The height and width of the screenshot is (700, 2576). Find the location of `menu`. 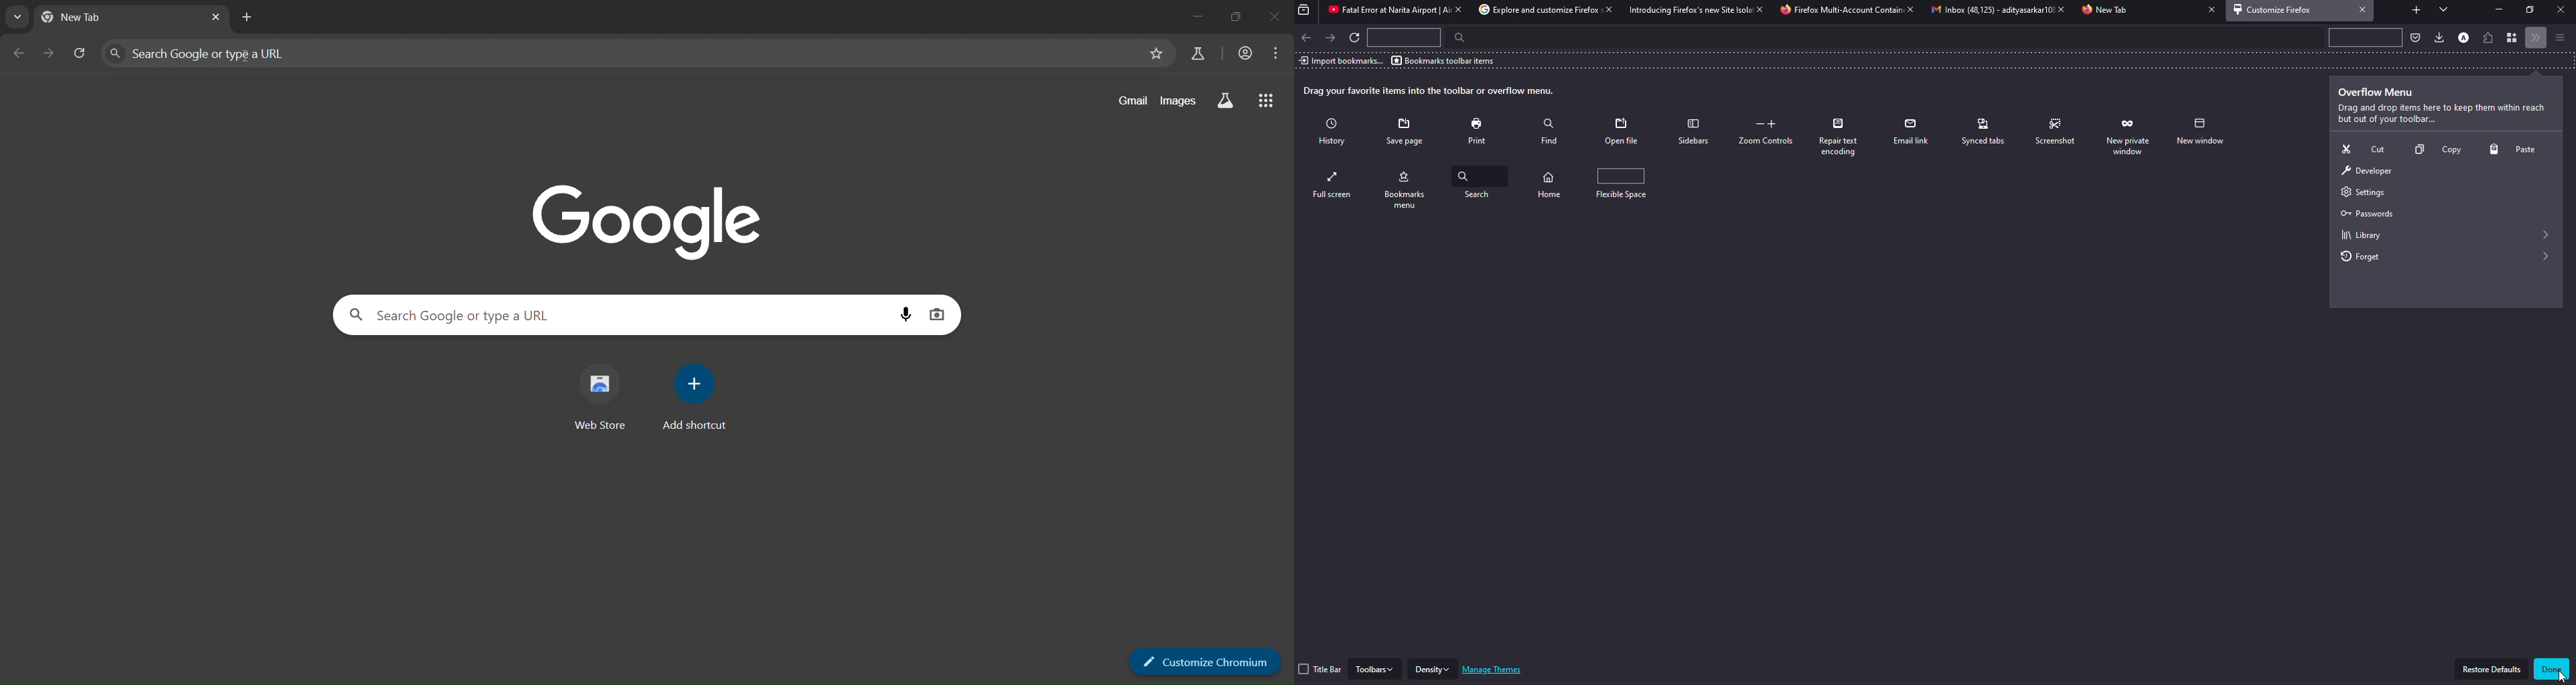

menu is located at coordinates (2560, 37).